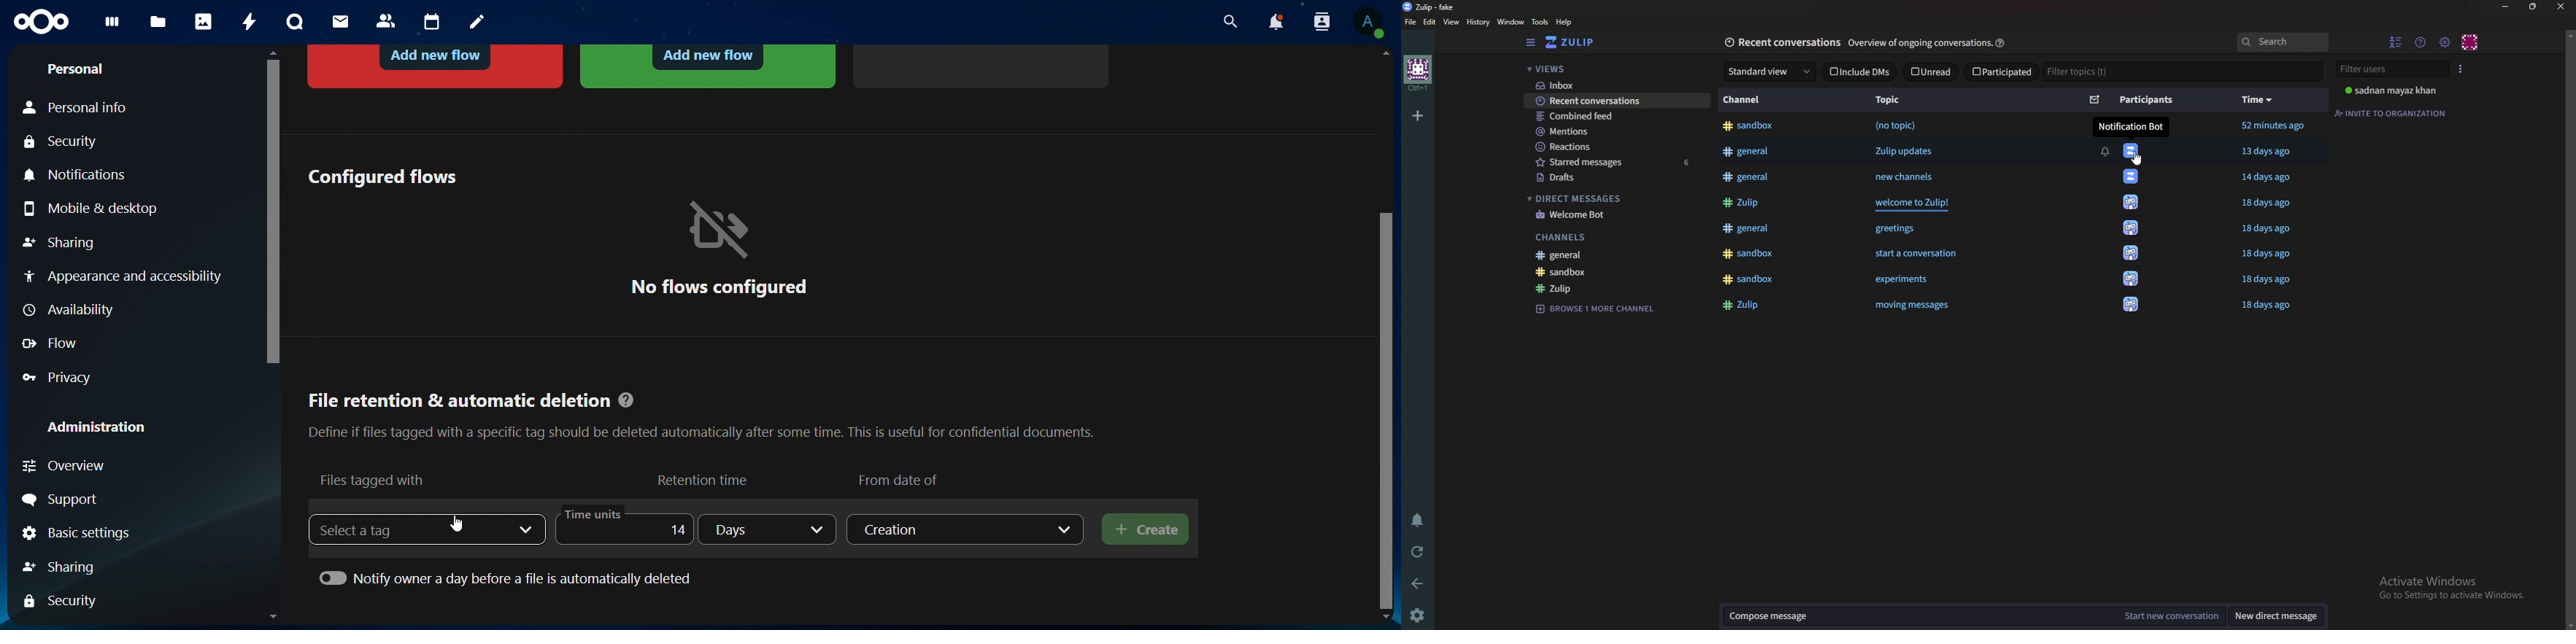 Image resolution: width=2576 pixels, height=644 pixels. Describe the element at coordinates (433, 23) in the screenshot. I see `calendar` at that location.